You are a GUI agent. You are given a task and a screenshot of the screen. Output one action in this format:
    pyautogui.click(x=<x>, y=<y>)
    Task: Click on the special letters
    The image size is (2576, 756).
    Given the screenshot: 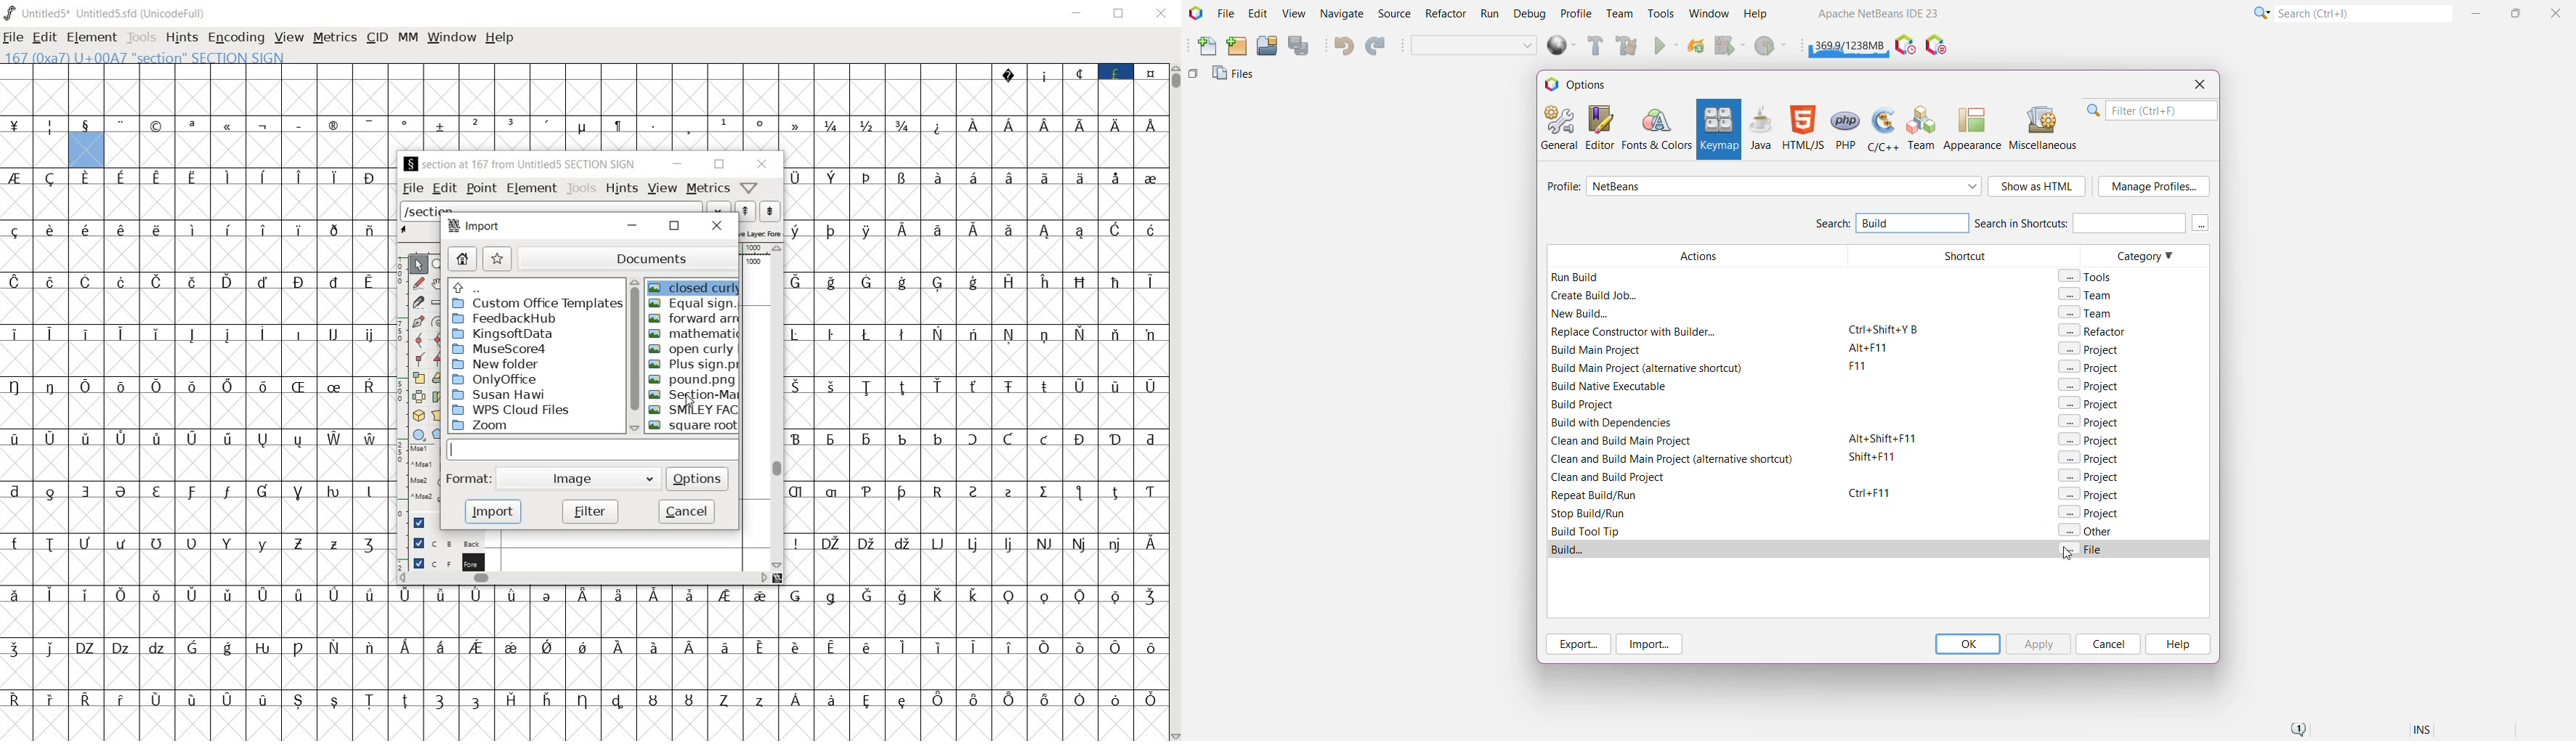 What is the action you would take?
    pyautogui.click(x=199, y=544)
    